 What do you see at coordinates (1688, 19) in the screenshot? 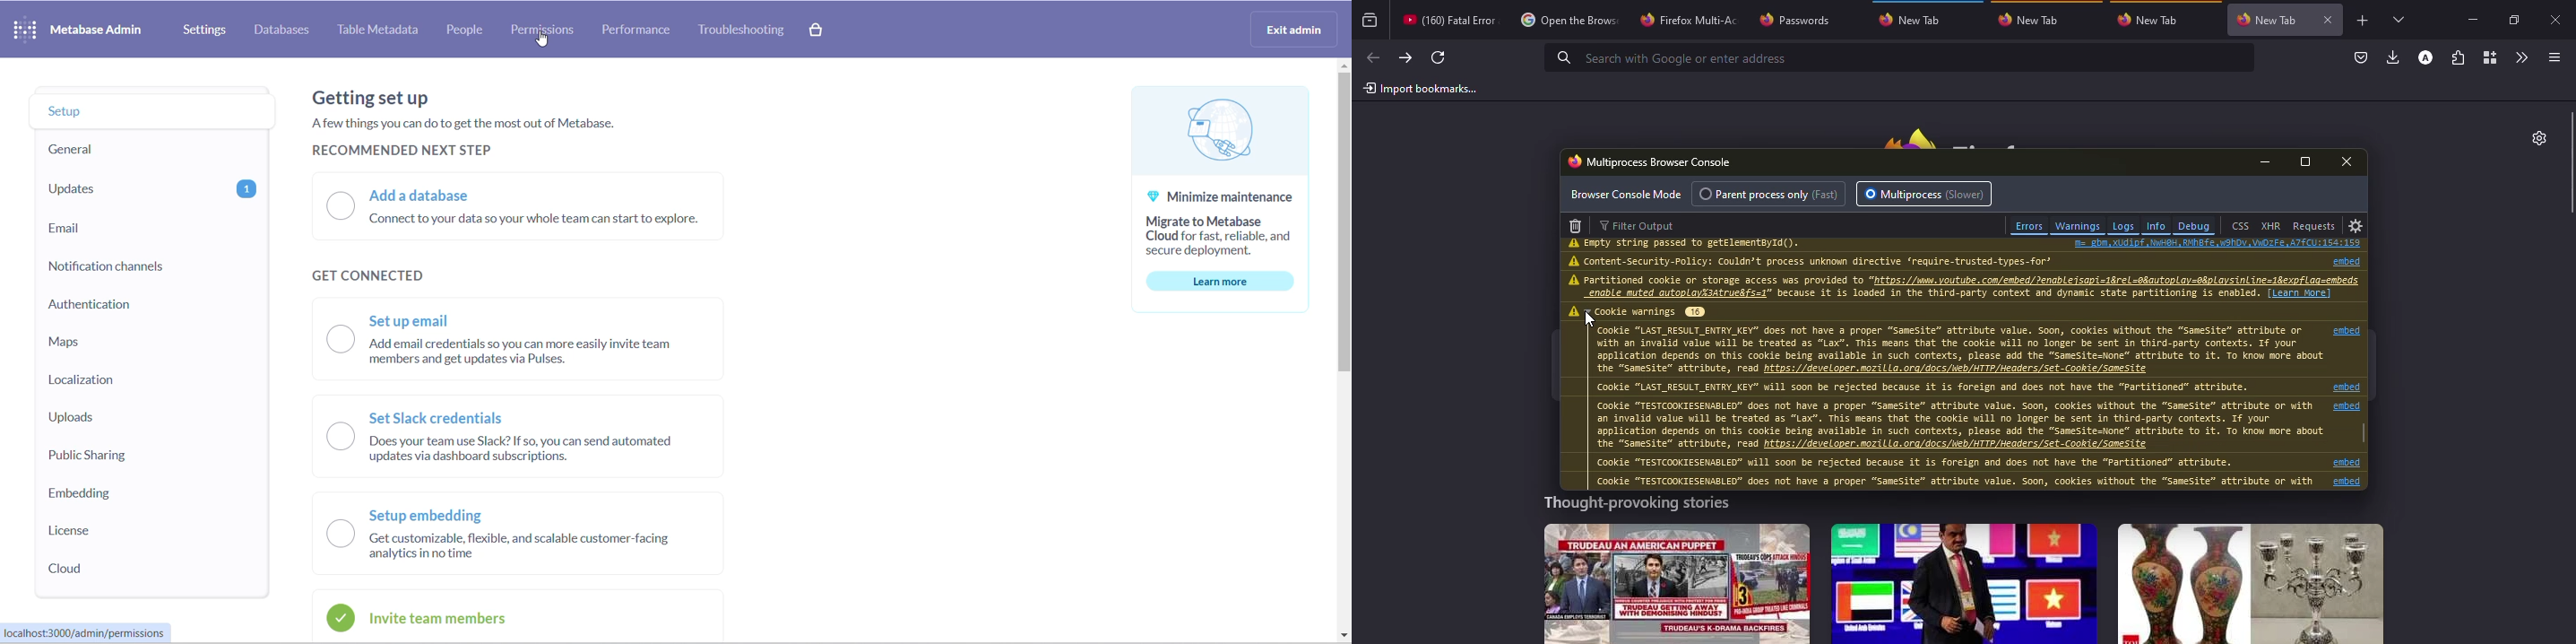
I see `tab` at bounding box center [1688, 19].